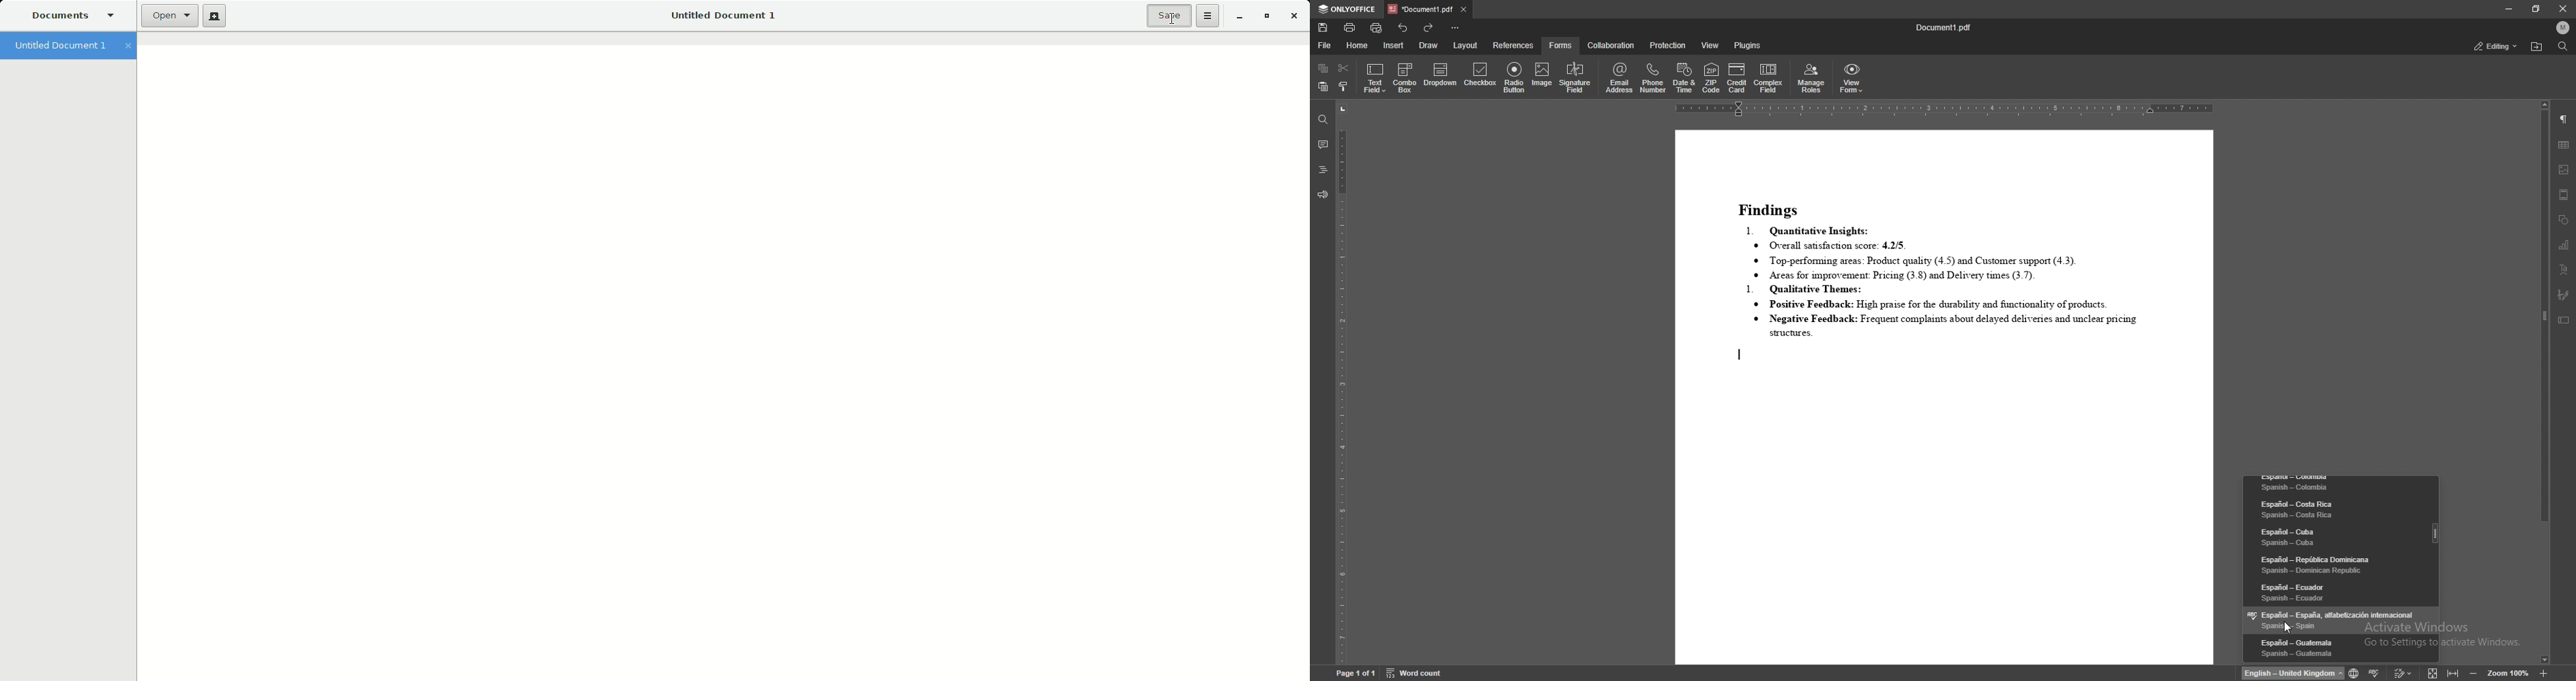 The height and width of the screenshot is (700, 2576). I want to click on chart, so click(2565, 245).